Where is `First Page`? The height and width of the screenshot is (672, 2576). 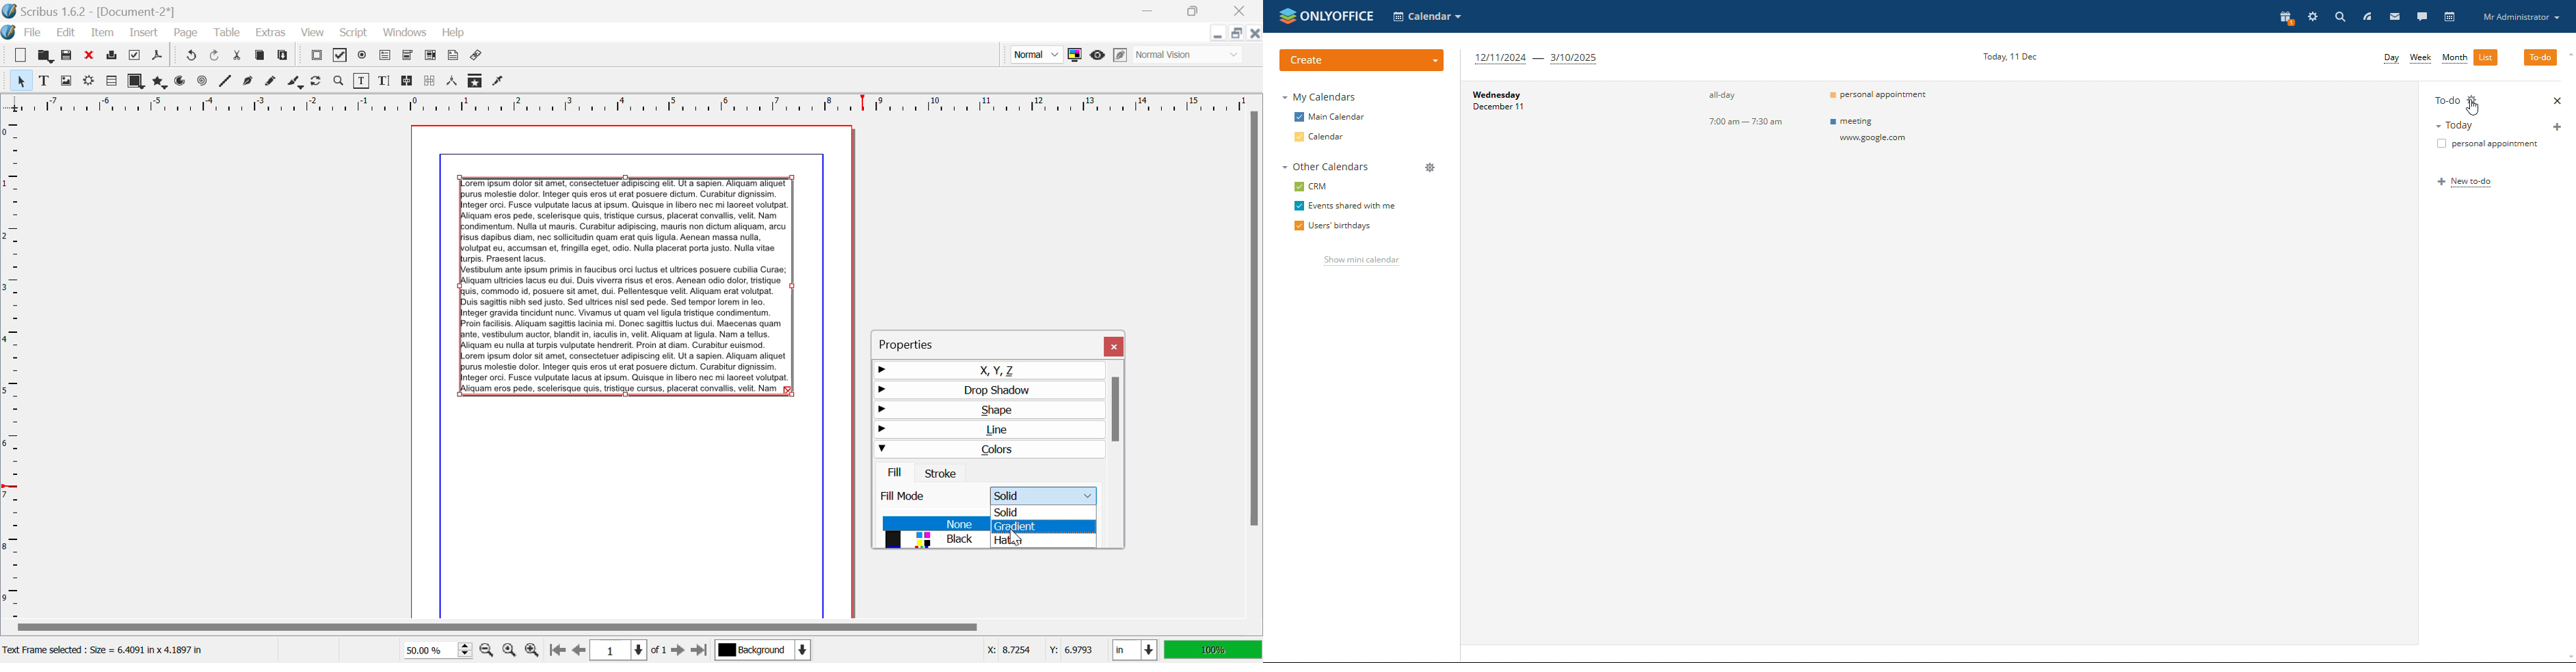 First Page is located at coordinates (556, 651).